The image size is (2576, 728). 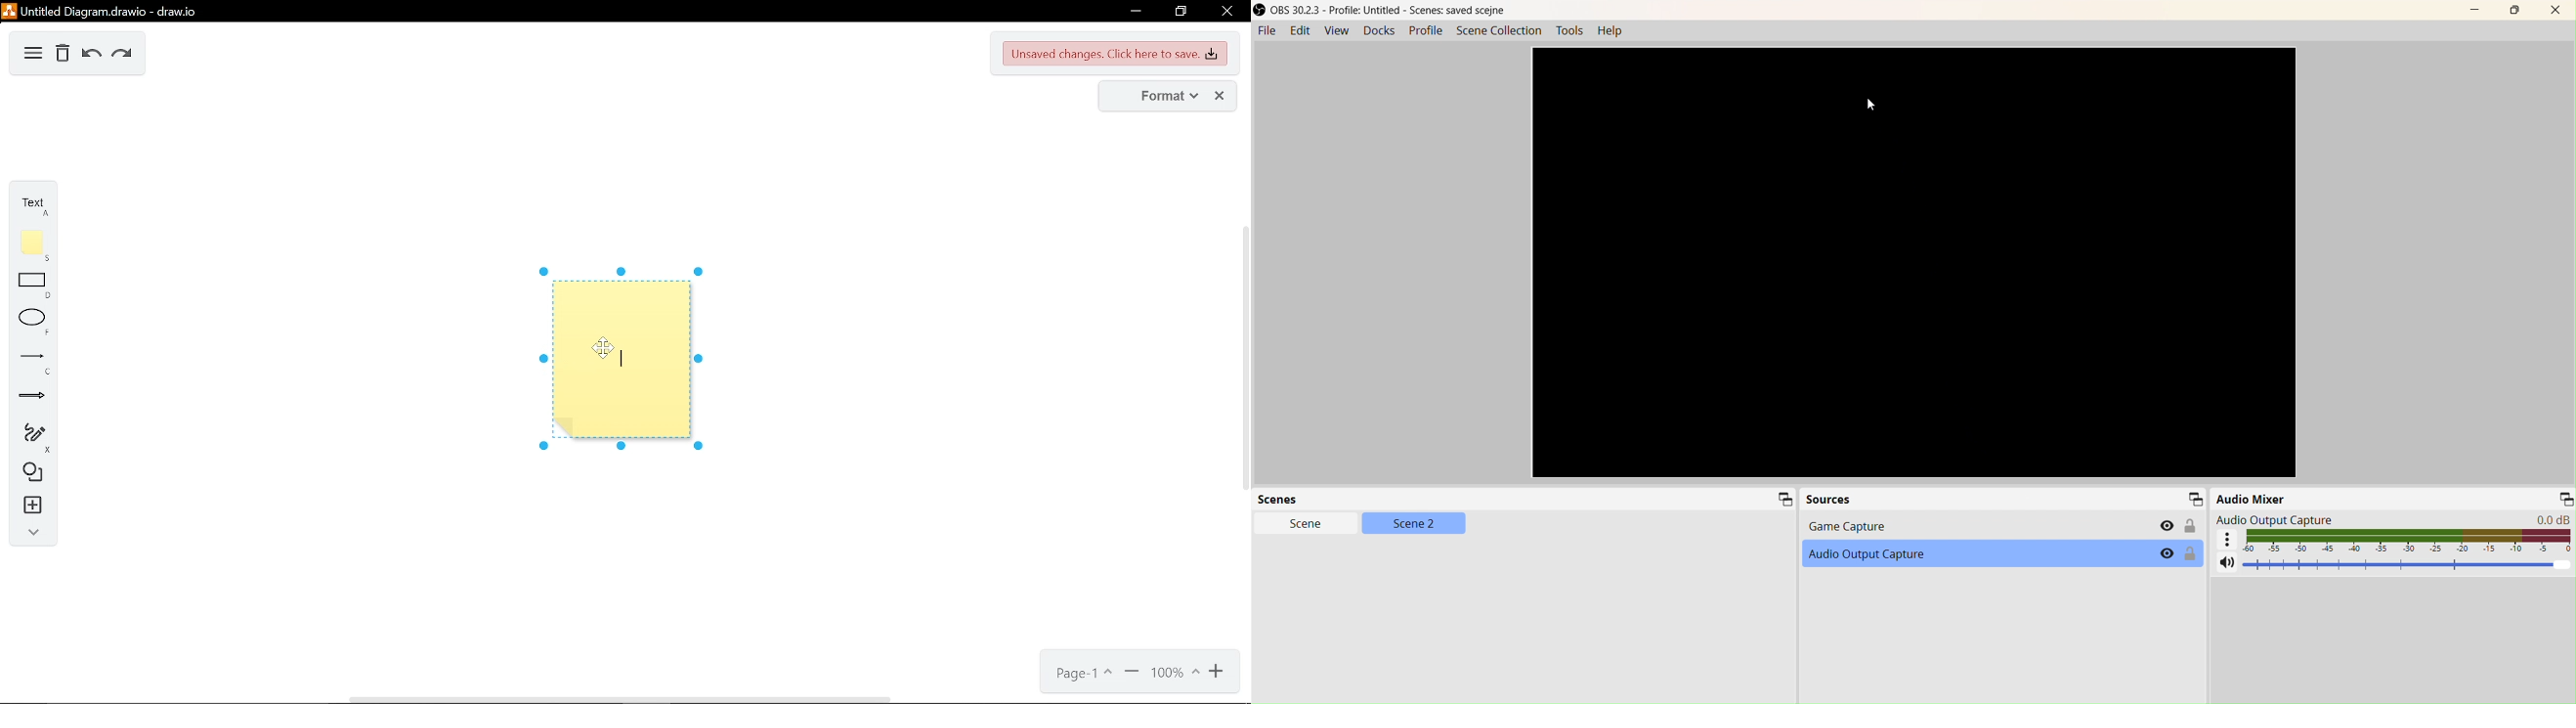 What do you see at coordinates (1133, 676) in the screenshot?
I see `zoom out` at bounding box center [1133, 676].